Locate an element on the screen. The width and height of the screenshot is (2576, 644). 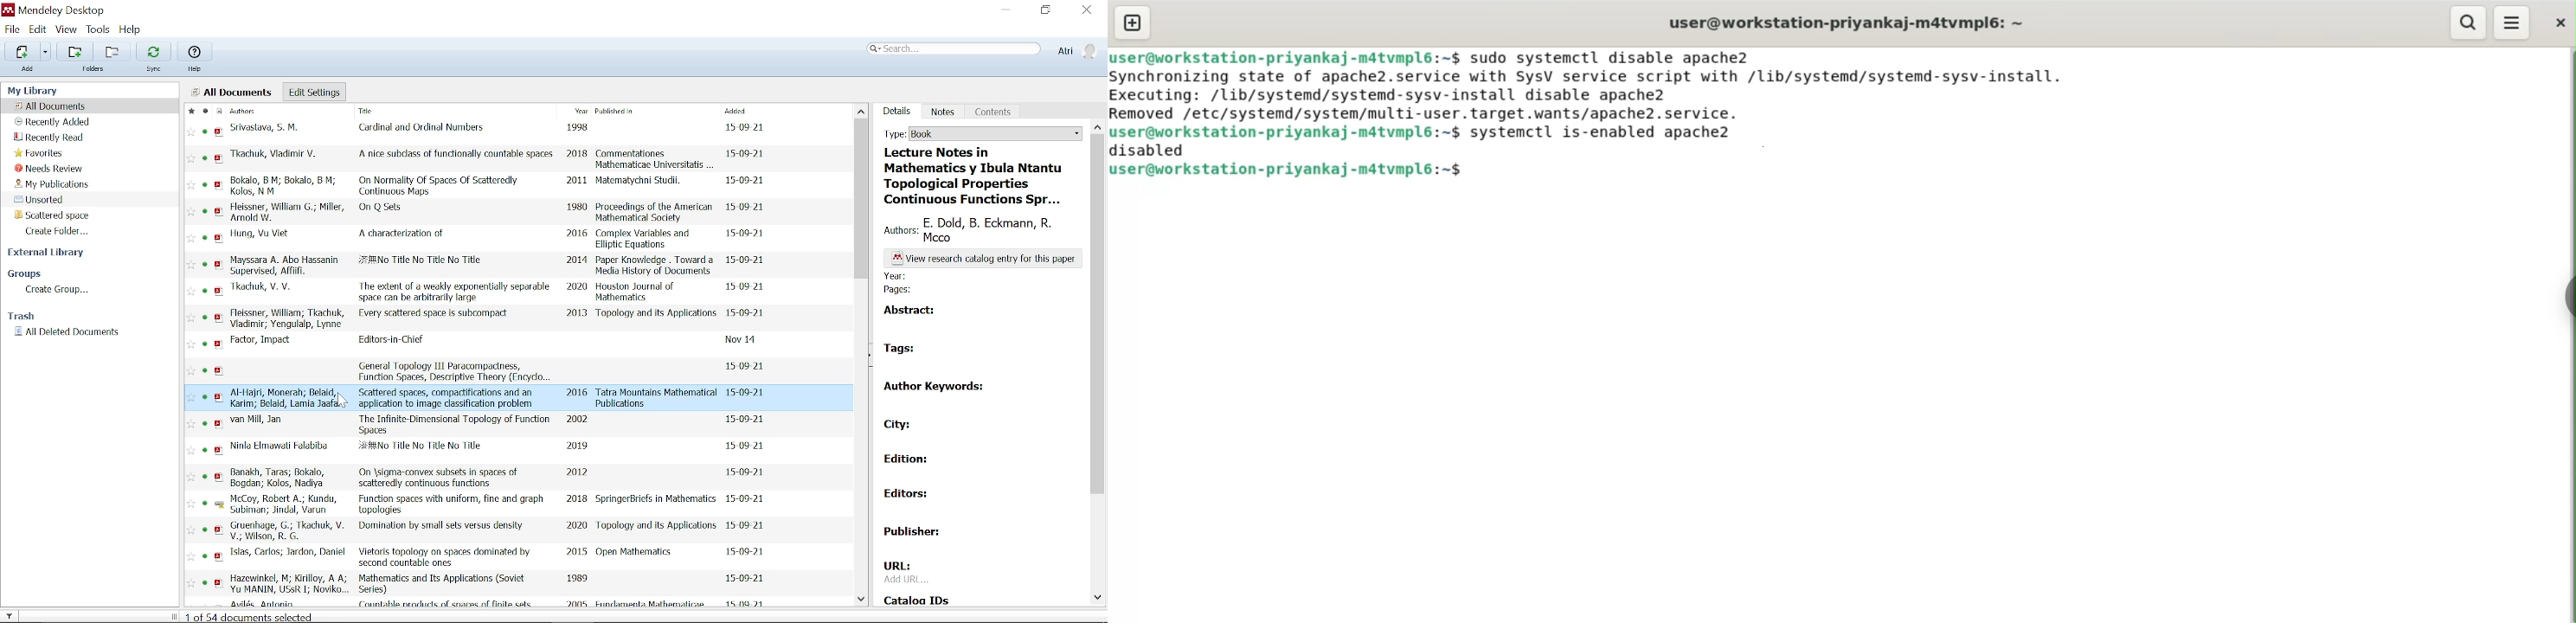
2020 is located at coordinates (575, 525).